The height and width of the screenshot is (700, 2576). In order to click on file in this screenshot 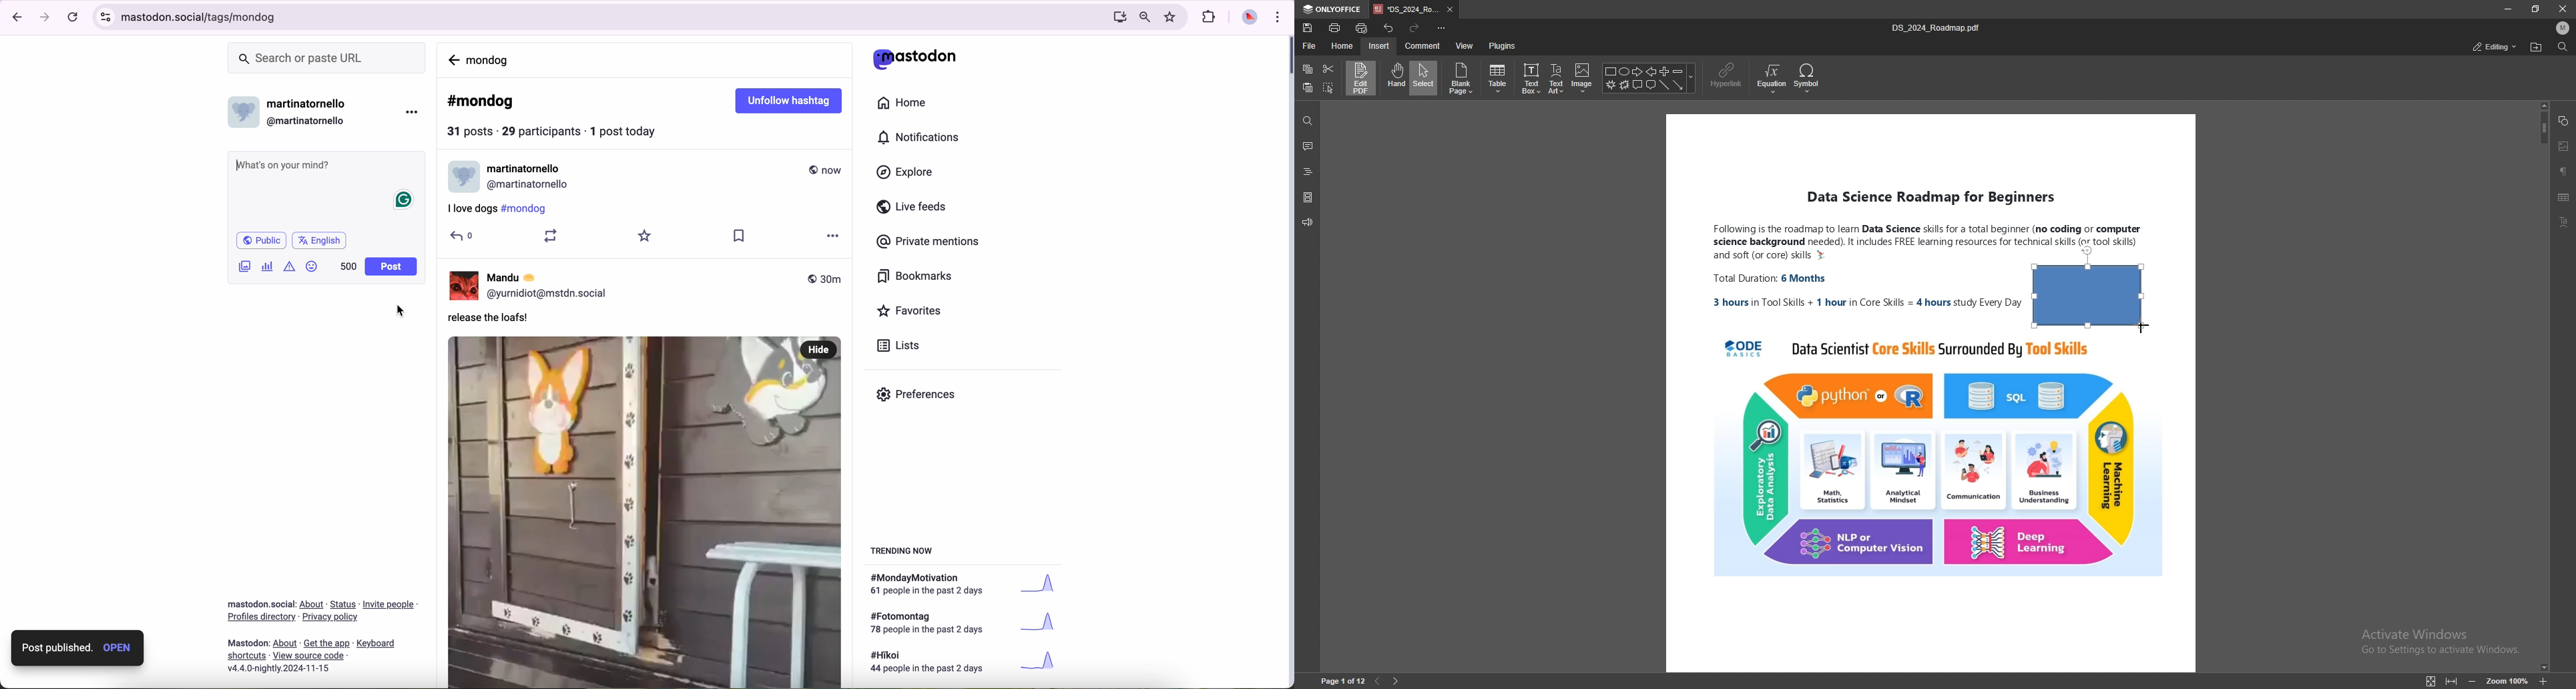, I will do `click(1310, 45)`.